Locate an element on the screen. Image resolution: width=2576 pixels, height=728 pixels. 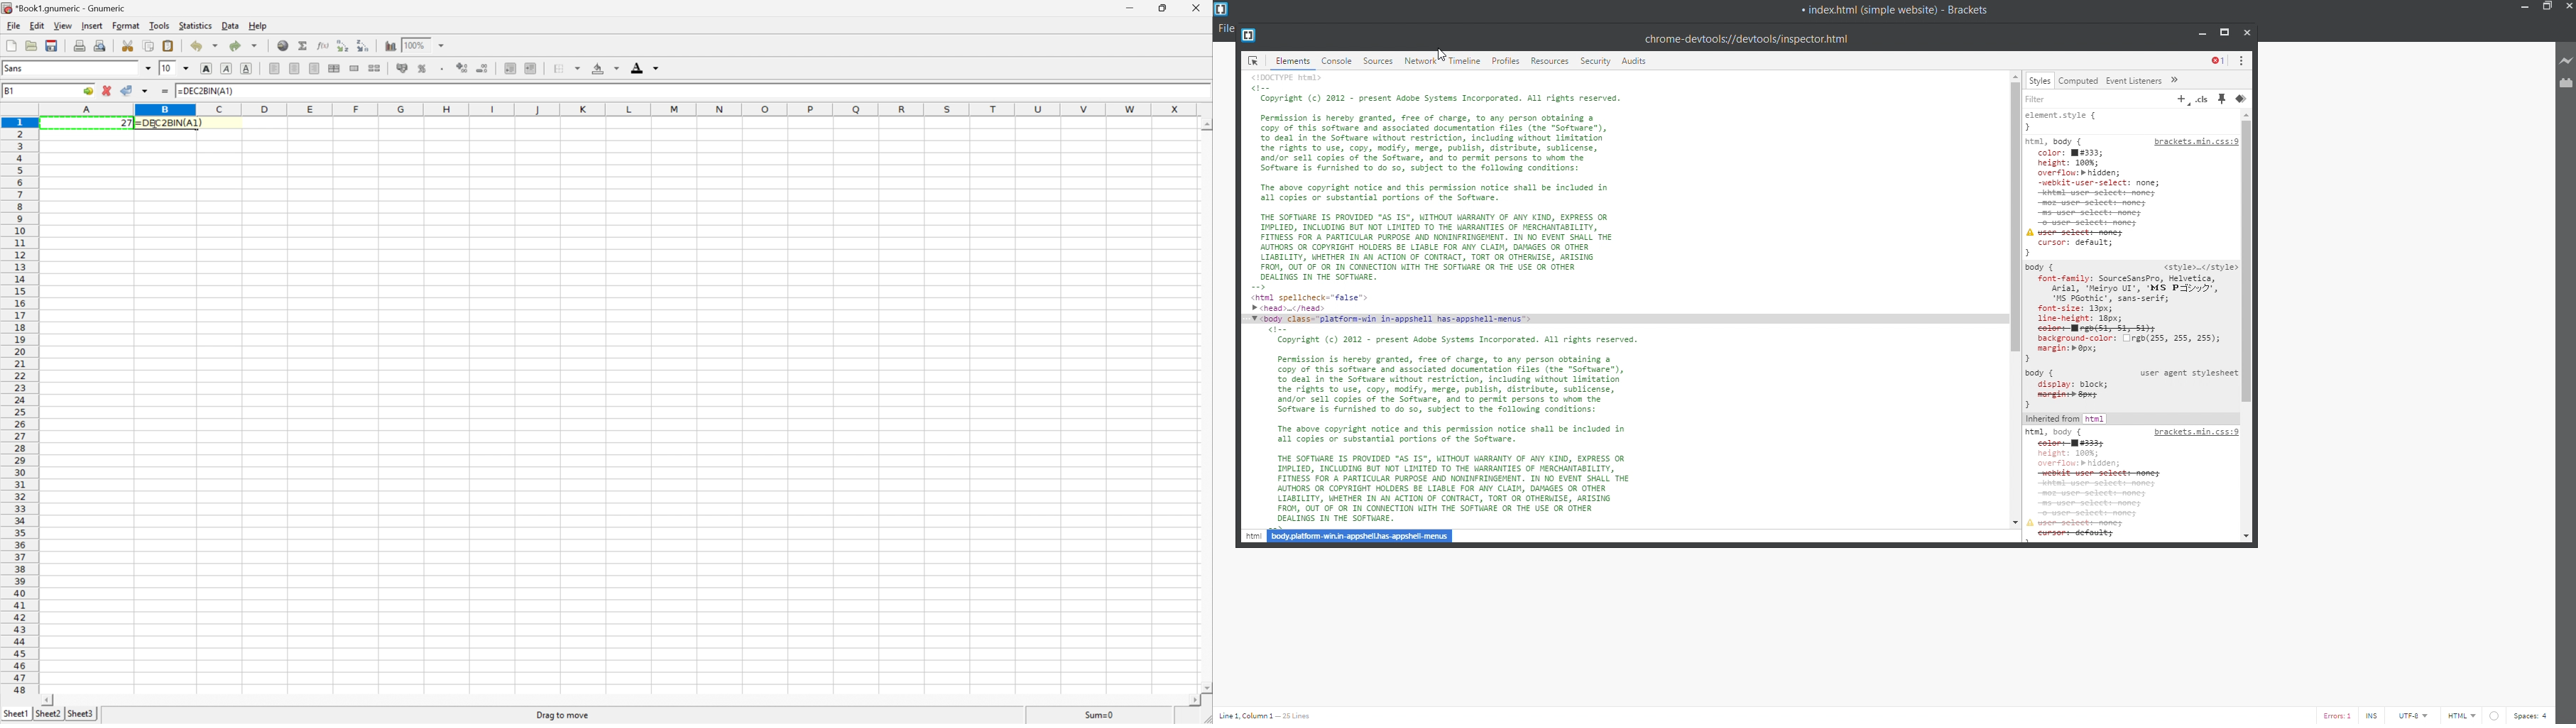
Format the selection as accounting is located at coordinates (402, 67).